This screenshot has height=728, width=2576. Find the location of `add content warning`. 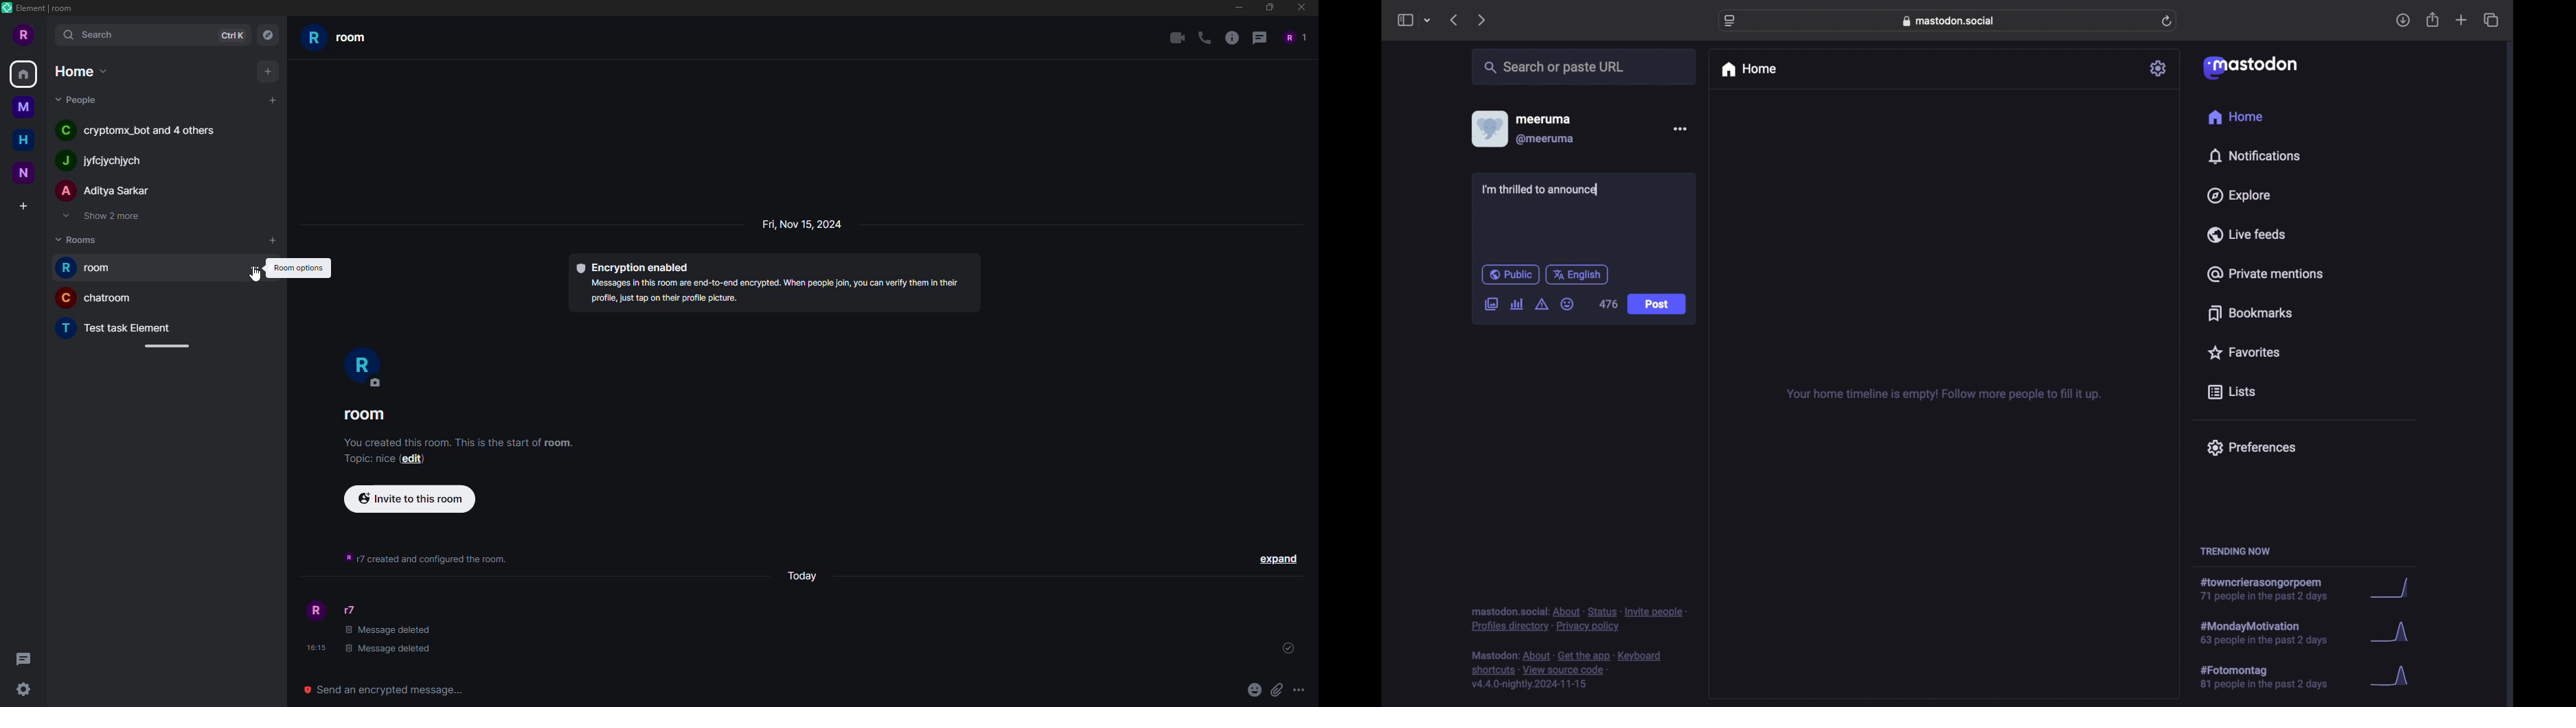

add content warning is located at coordinates (1543, 304).